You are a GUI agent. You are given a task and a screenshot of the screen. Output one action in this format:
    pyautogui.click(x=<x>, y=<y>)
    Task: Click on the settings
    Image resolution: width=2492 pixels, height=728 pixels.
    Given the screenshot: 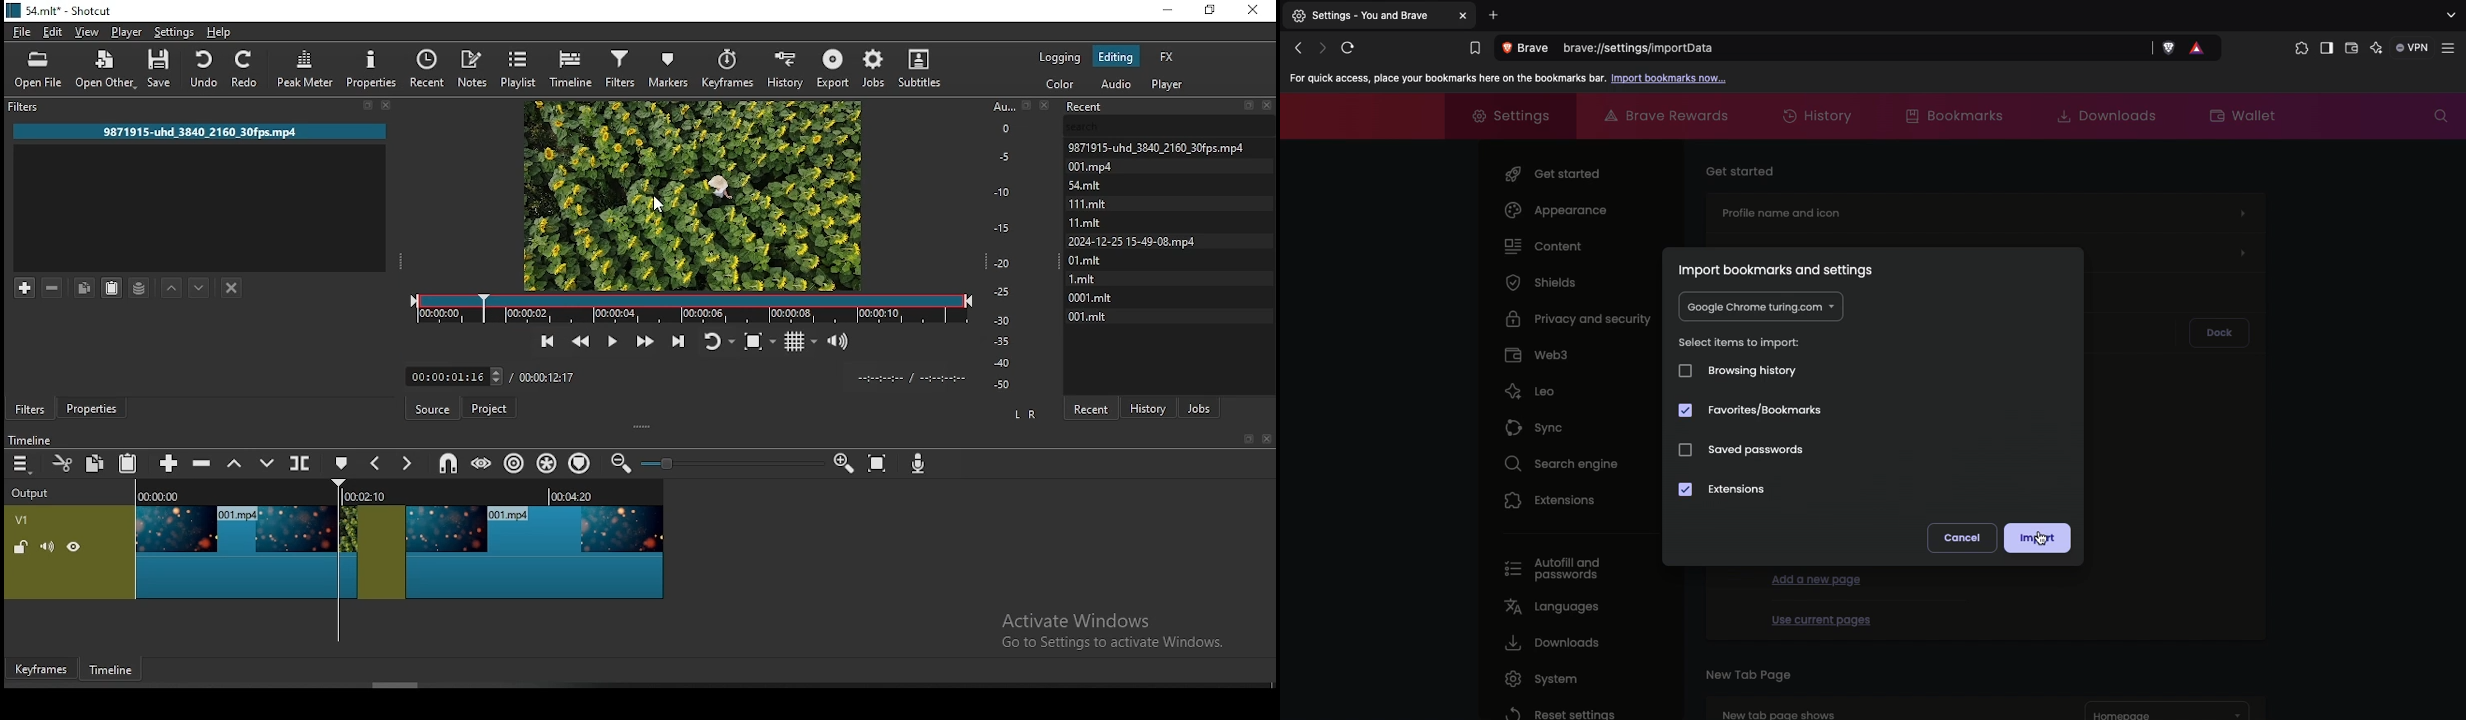 What is the action you would take?
    pyautogui.click(x=173, y=33)
    